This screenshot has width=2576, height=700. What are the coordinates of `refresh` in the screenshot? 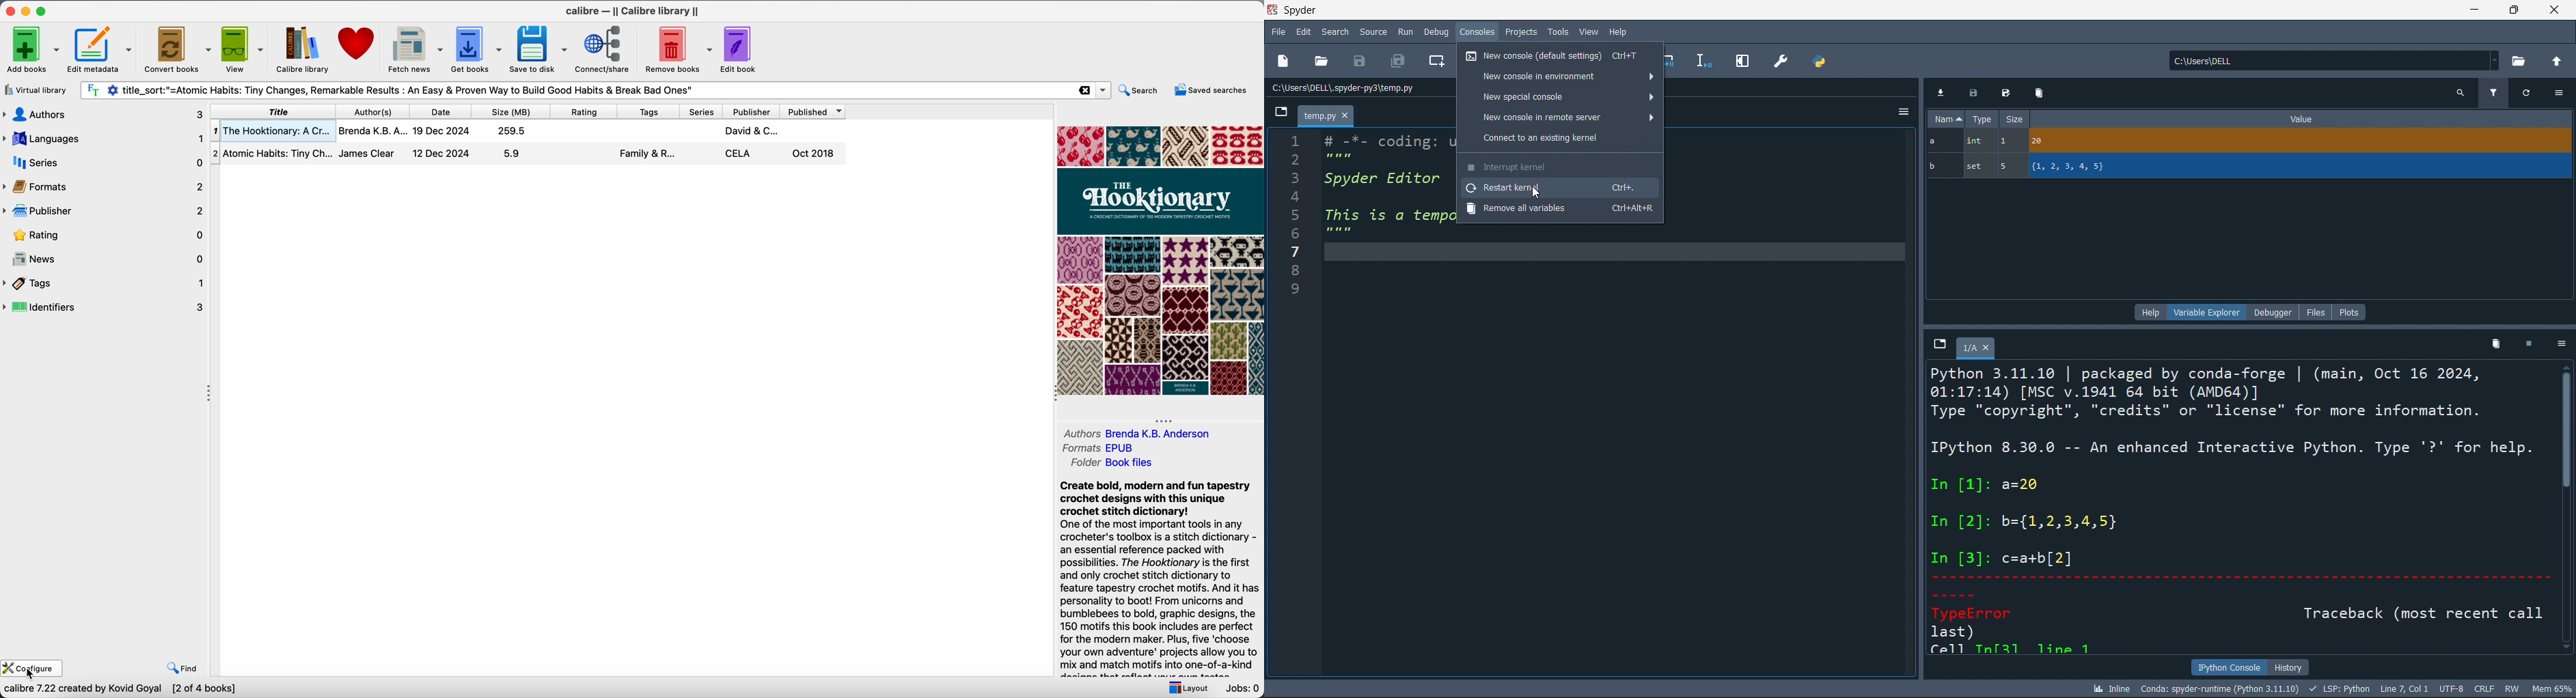 It's located at (2523, 93).